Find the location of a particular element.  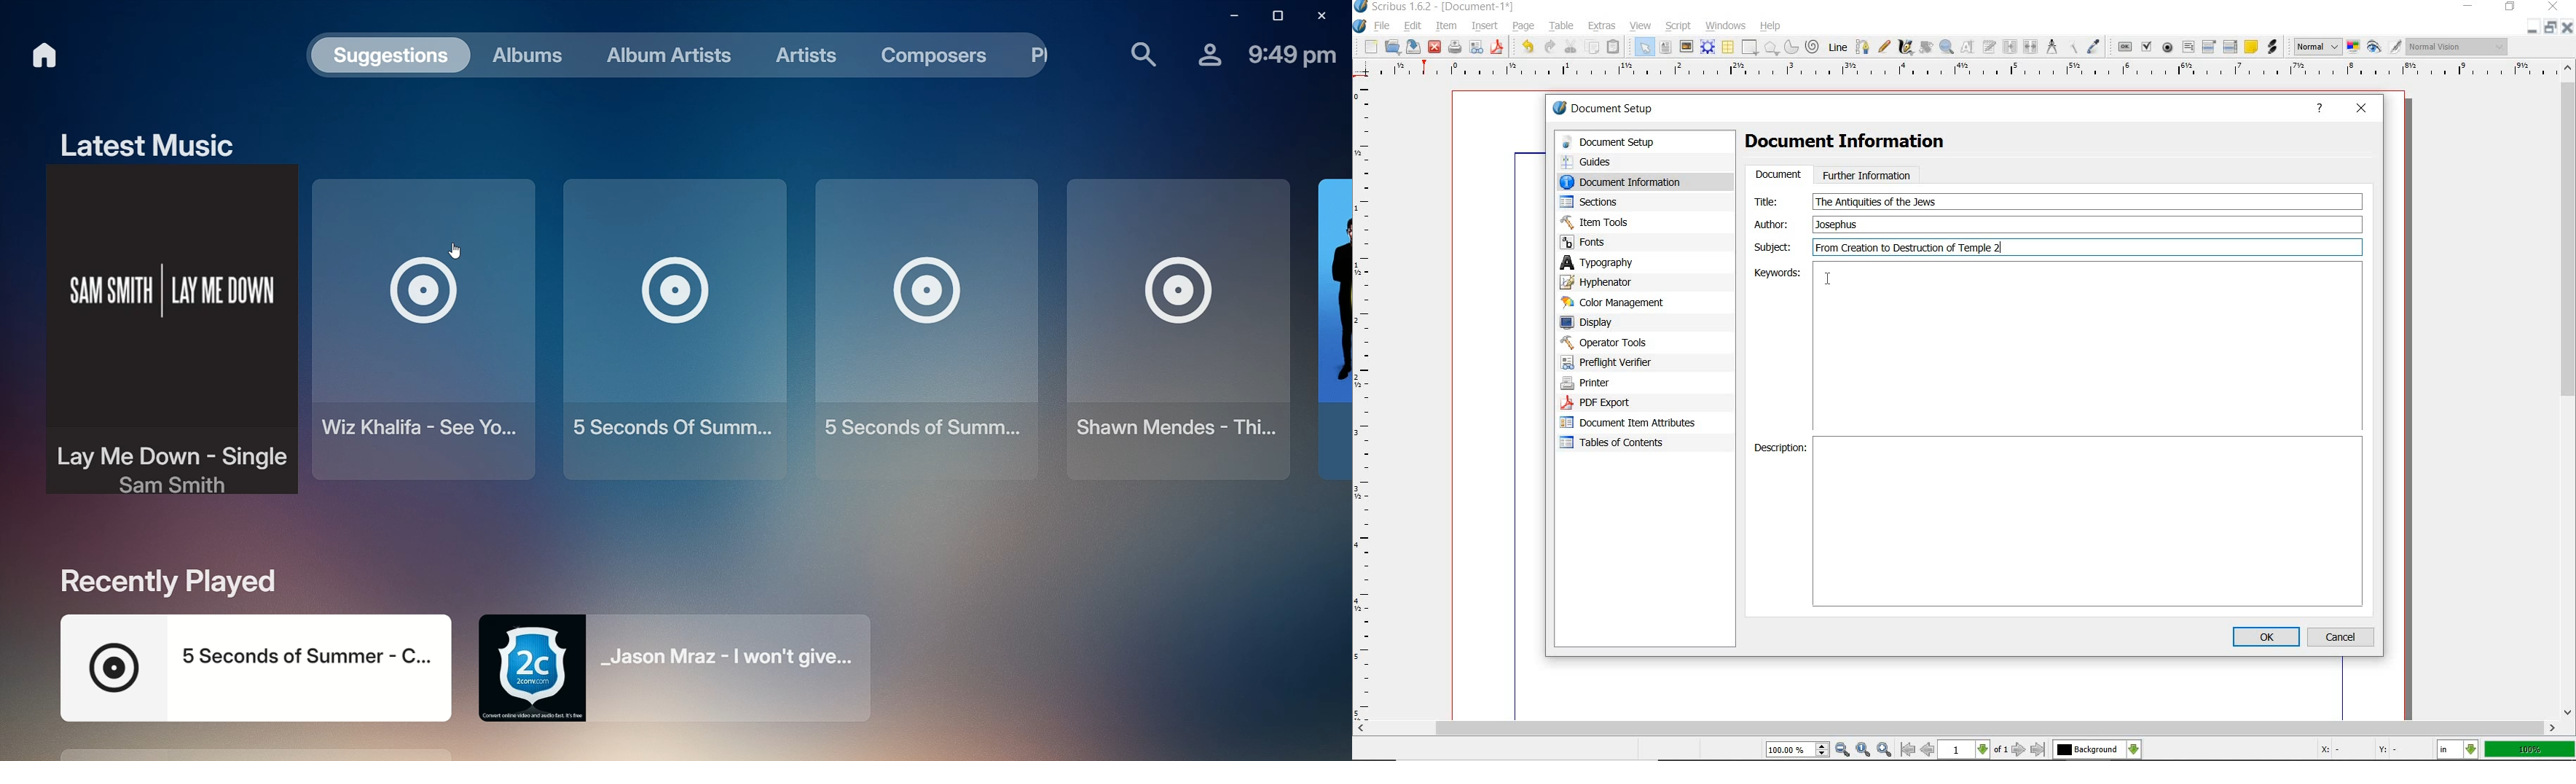

page is located at coordinates (1526, 26).